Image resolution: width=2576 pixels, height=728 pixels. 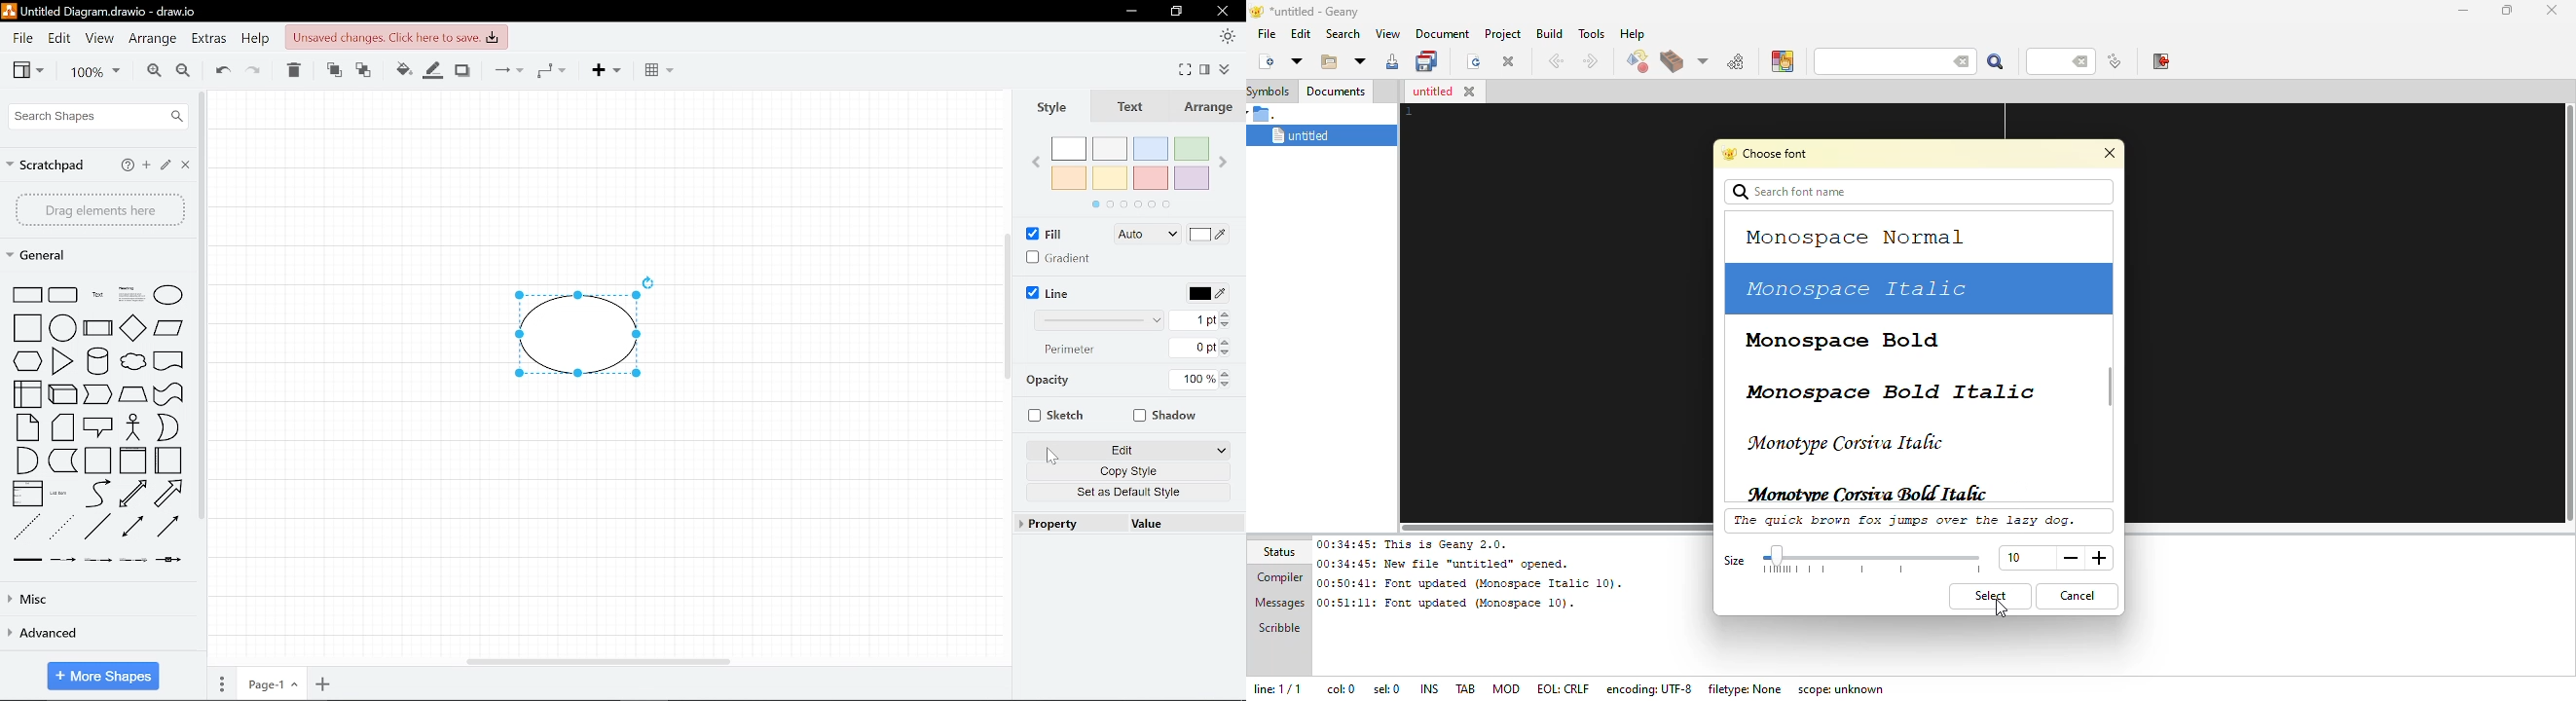 What do you see at coordinates (2505, 9) in the screenshot?
I see `maximize` at bounding box center [2505, 9].